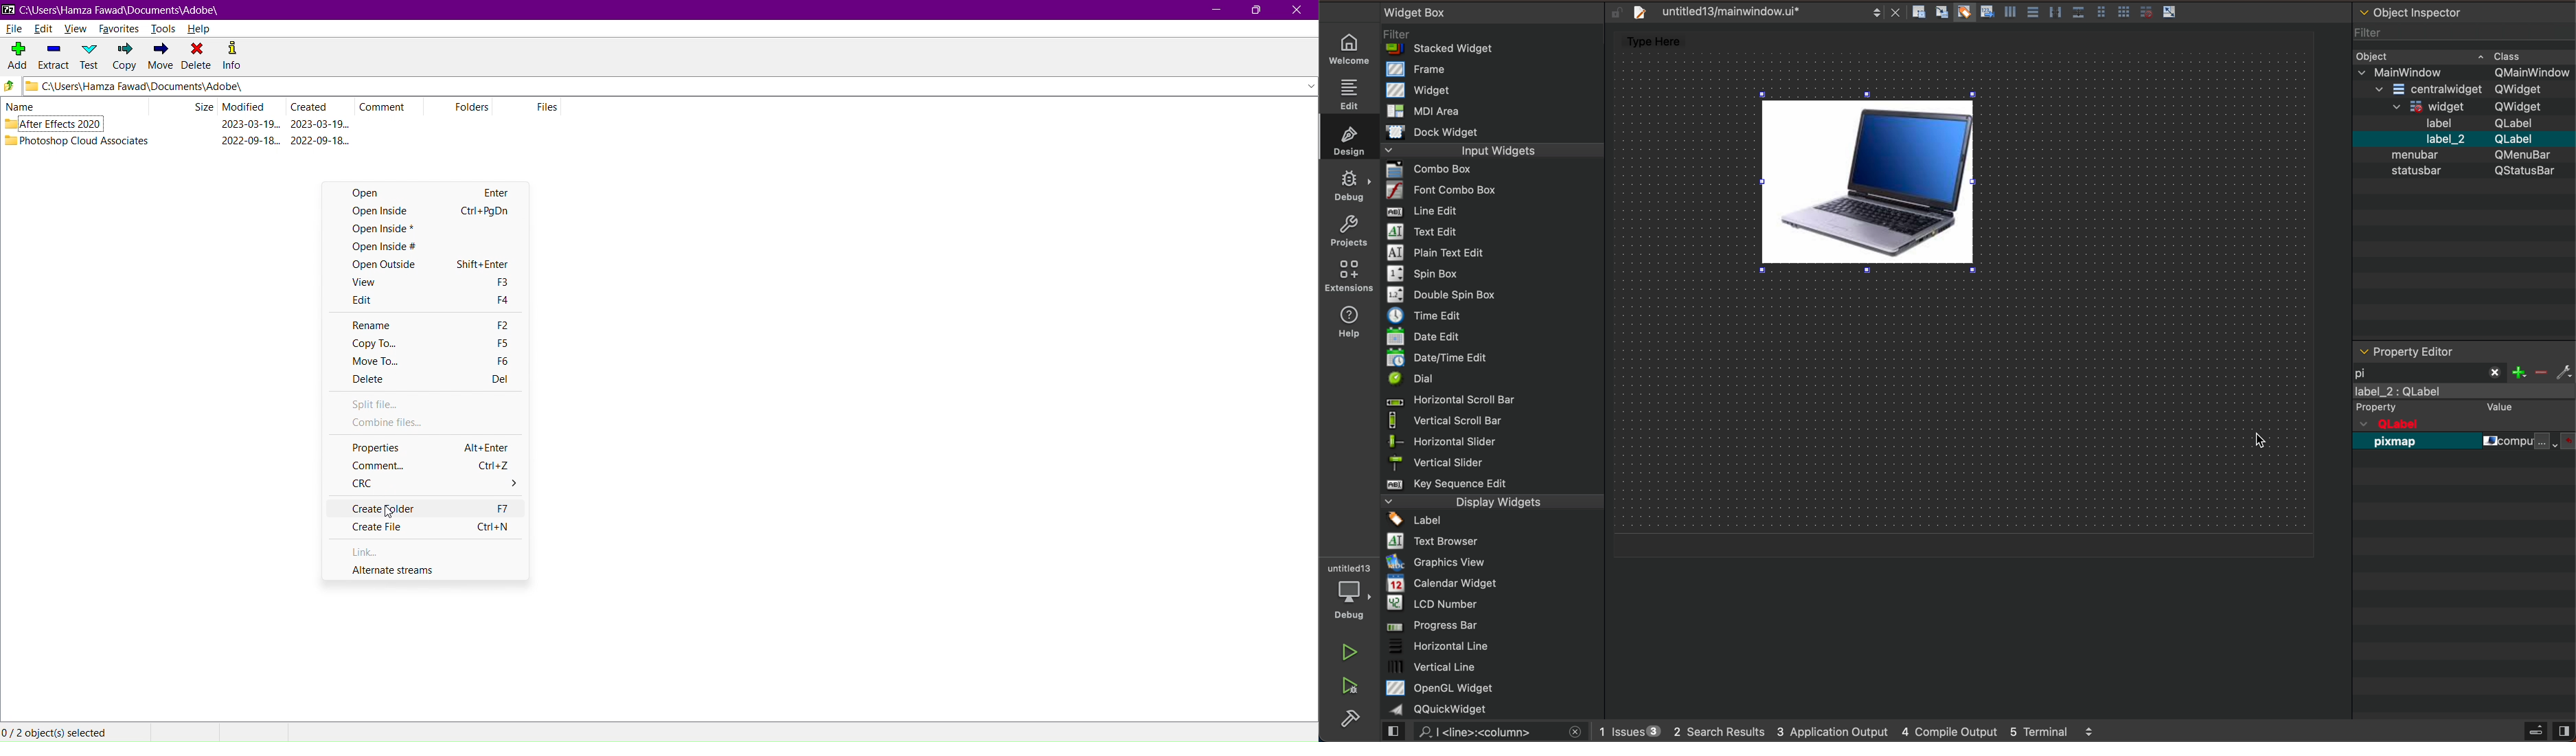 The image size is (2576, 756). Describe the element at coordinates (425, 447) in the screenshot. I see `Properties` at that location.